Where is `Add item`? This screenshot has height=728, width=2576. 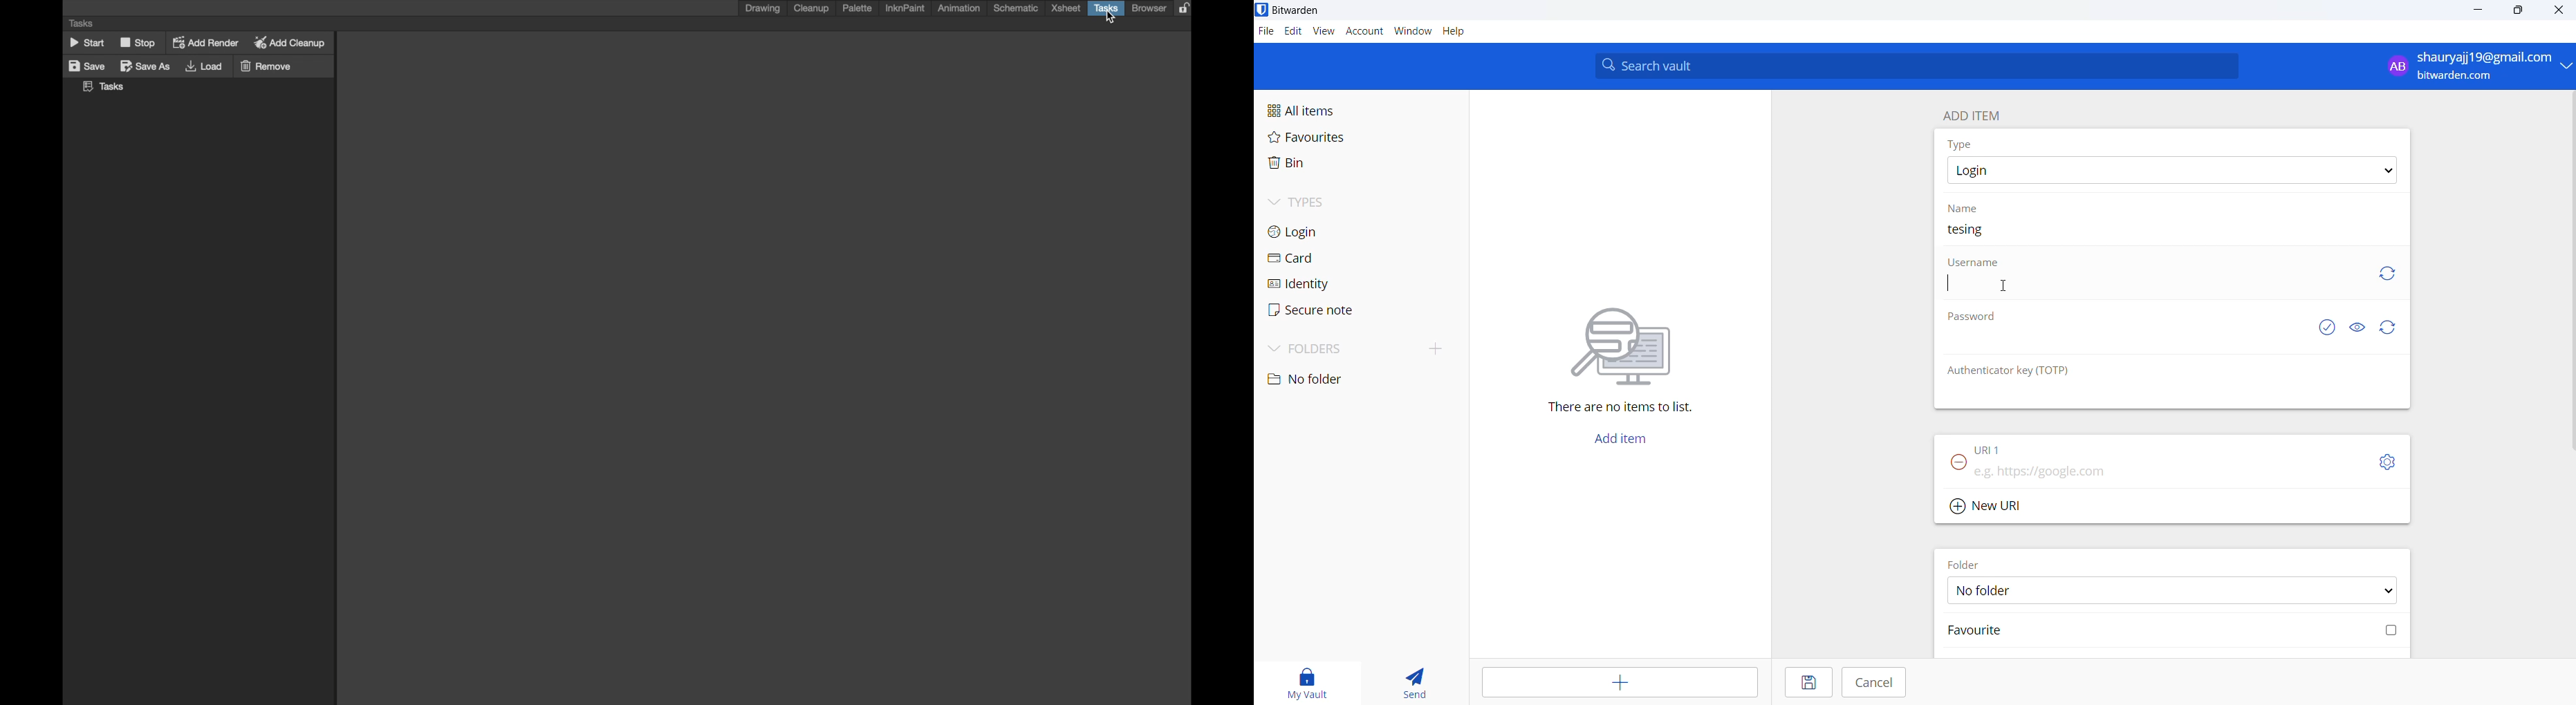
Add item is located at coordinates (1620, 442).